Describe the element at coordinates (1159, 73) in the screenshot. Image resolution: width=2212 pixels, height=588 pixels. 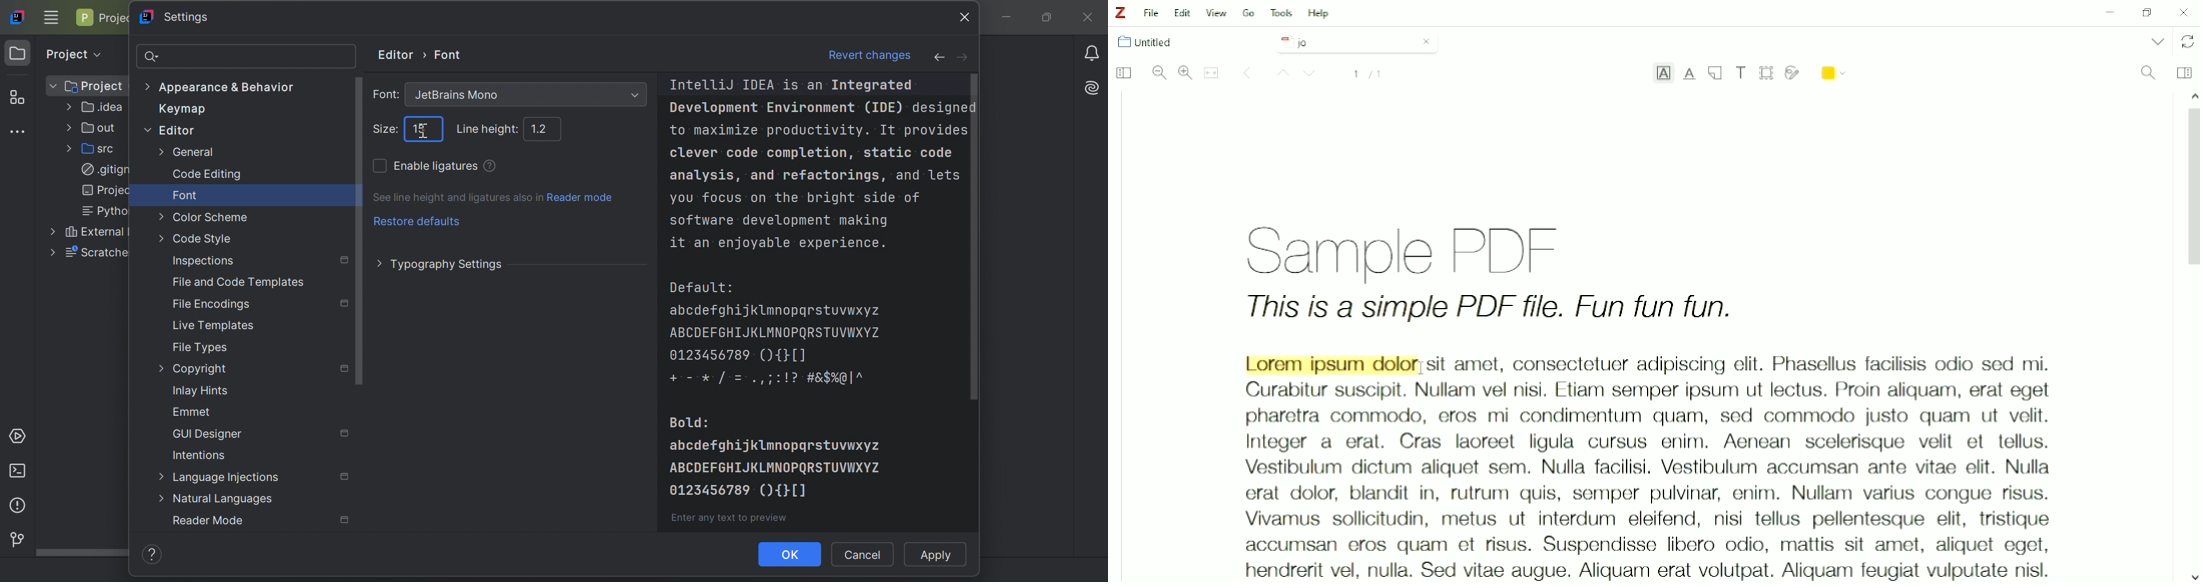
I see `Zoom Out` at that location.